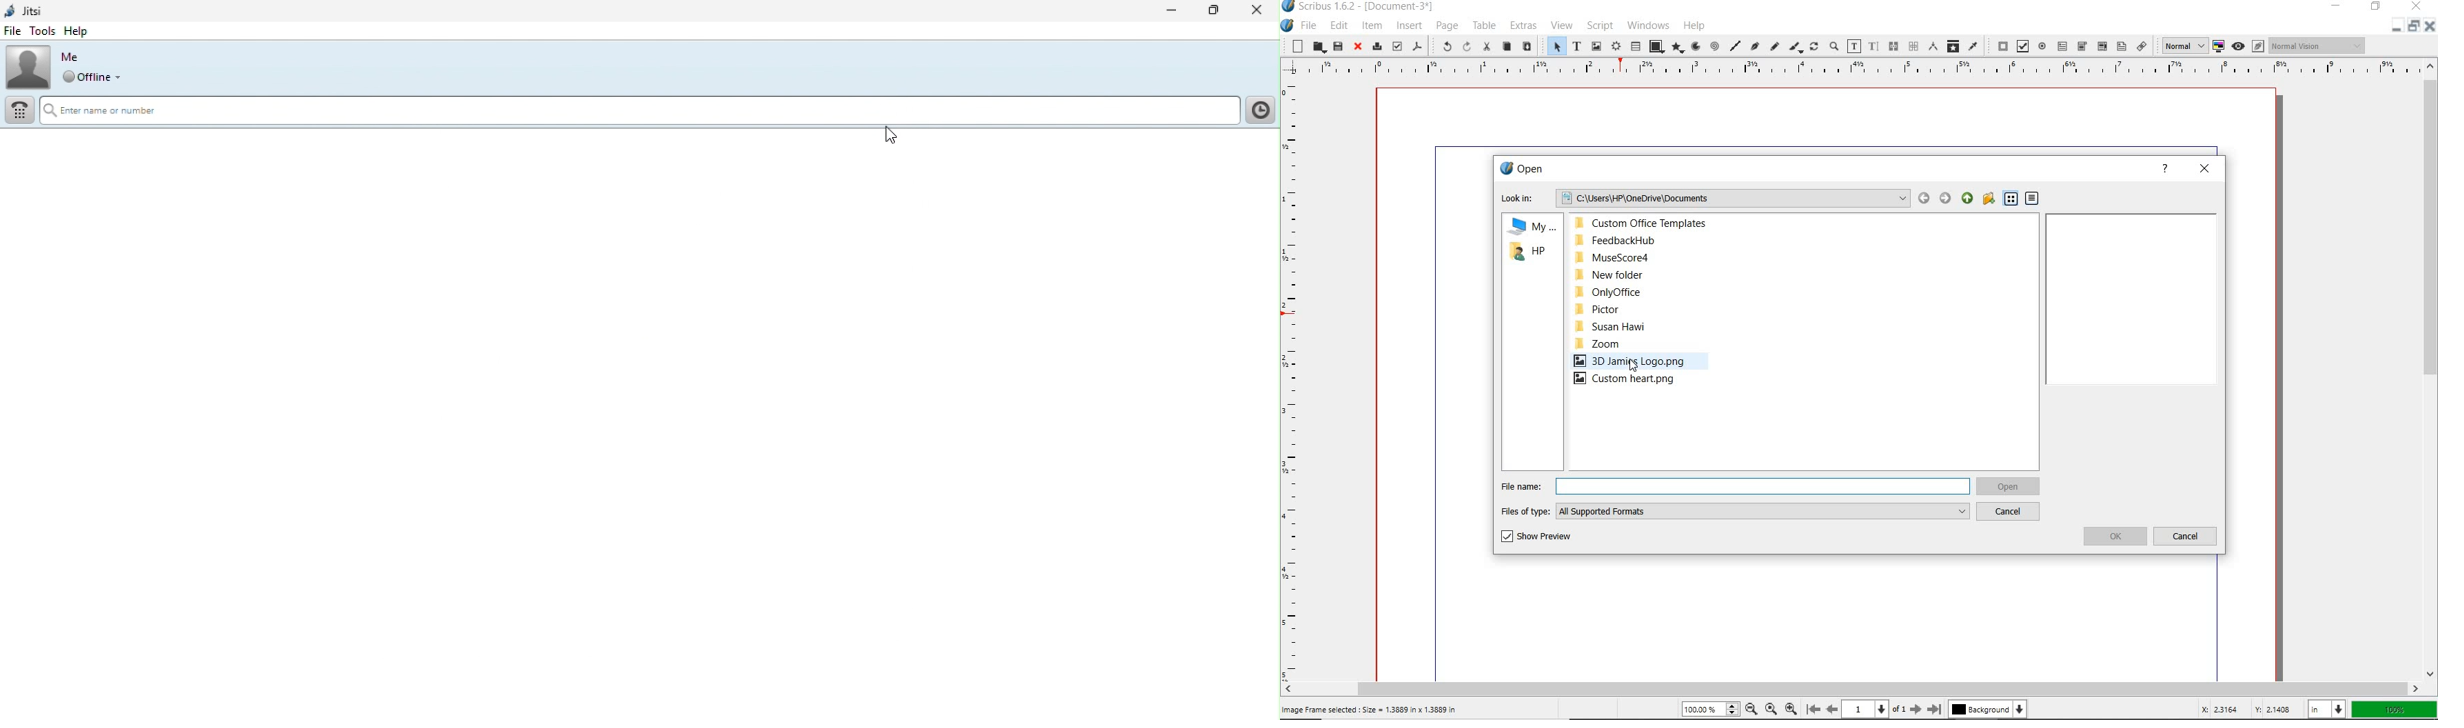 This screenshot has height=728, width=2464. What do you see at coordinates (2101, 46) in the screenshot?
I see `pdf combo box` at bounding box center [2101, 46].